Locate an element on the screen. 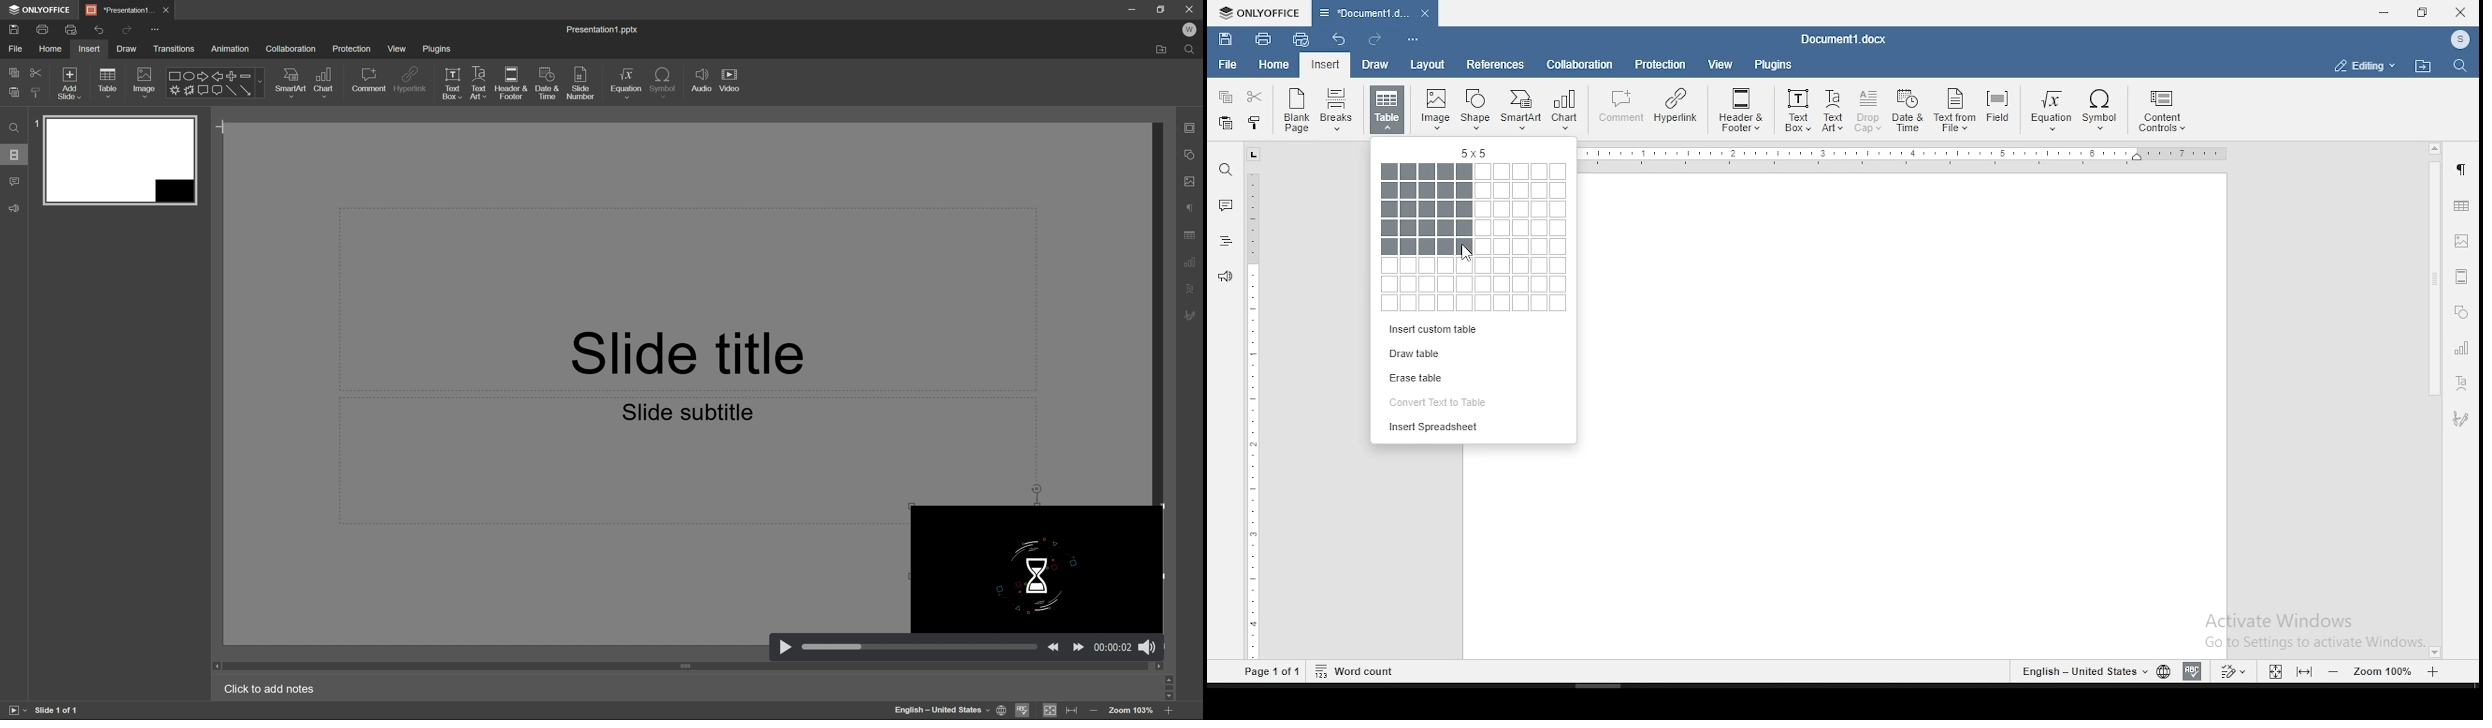 This screenshot has height=728, width=2492. insert is located at coordinates (88, 48).